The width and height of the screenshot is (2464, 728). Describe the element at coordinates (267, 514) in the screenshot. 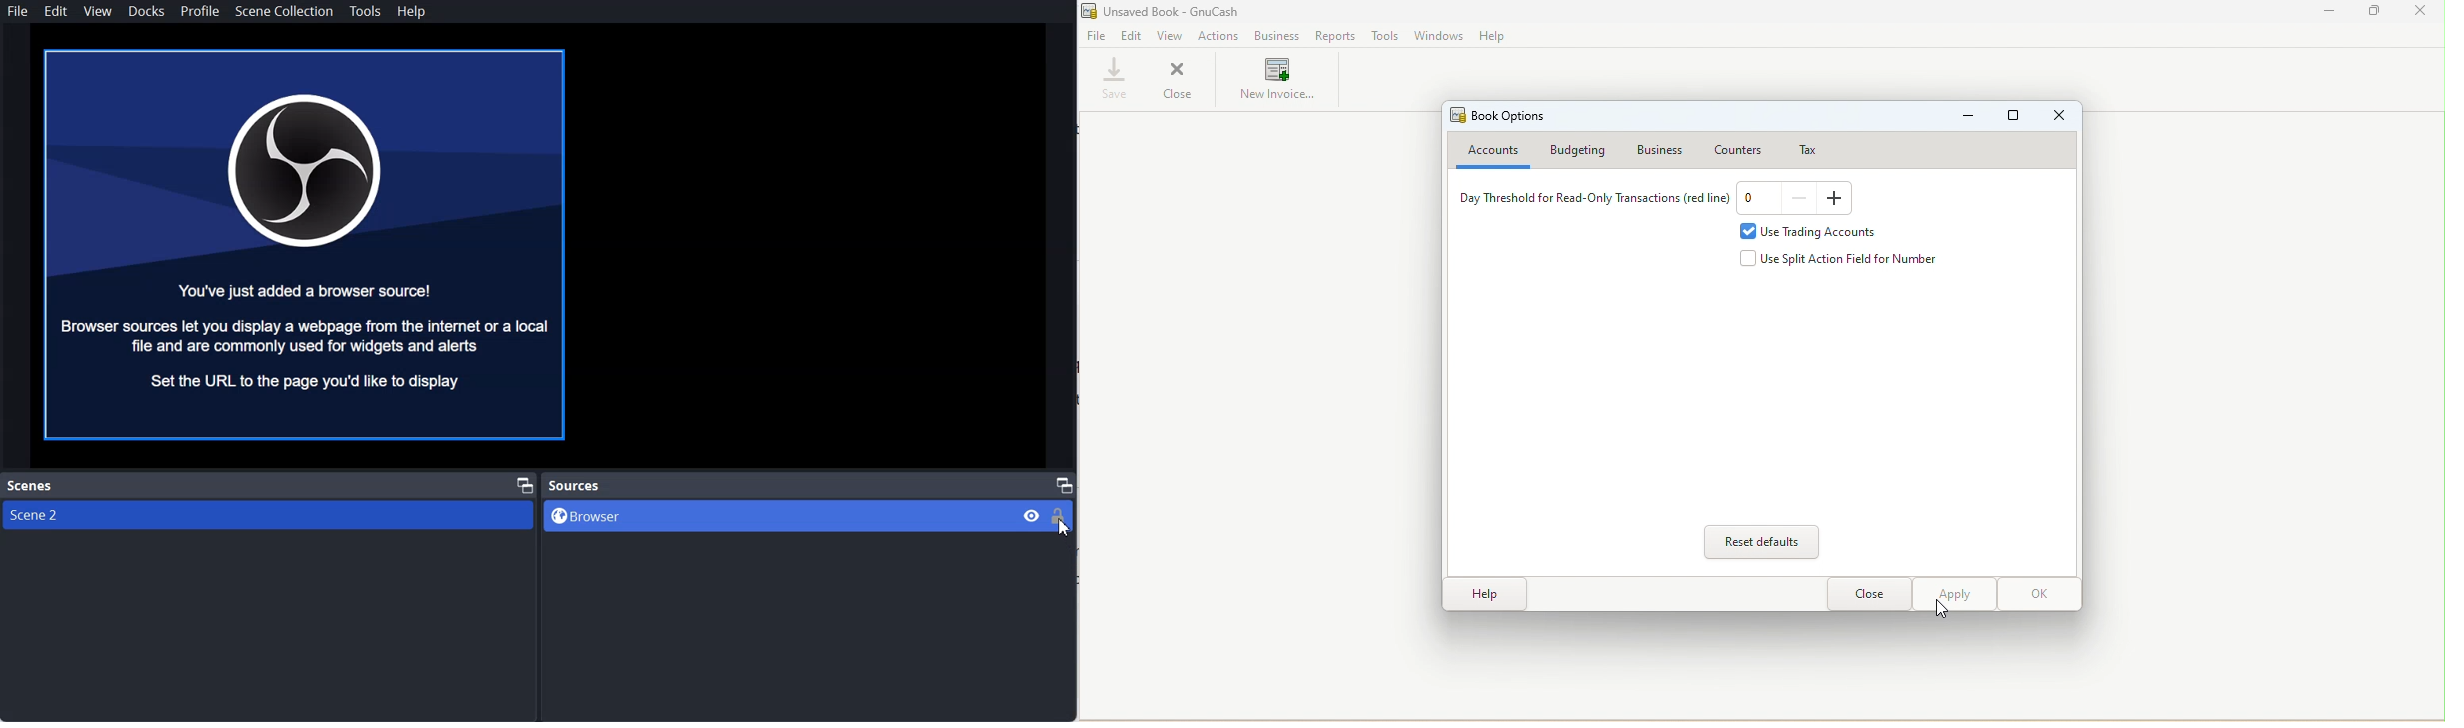

I see `Scene` at that location.